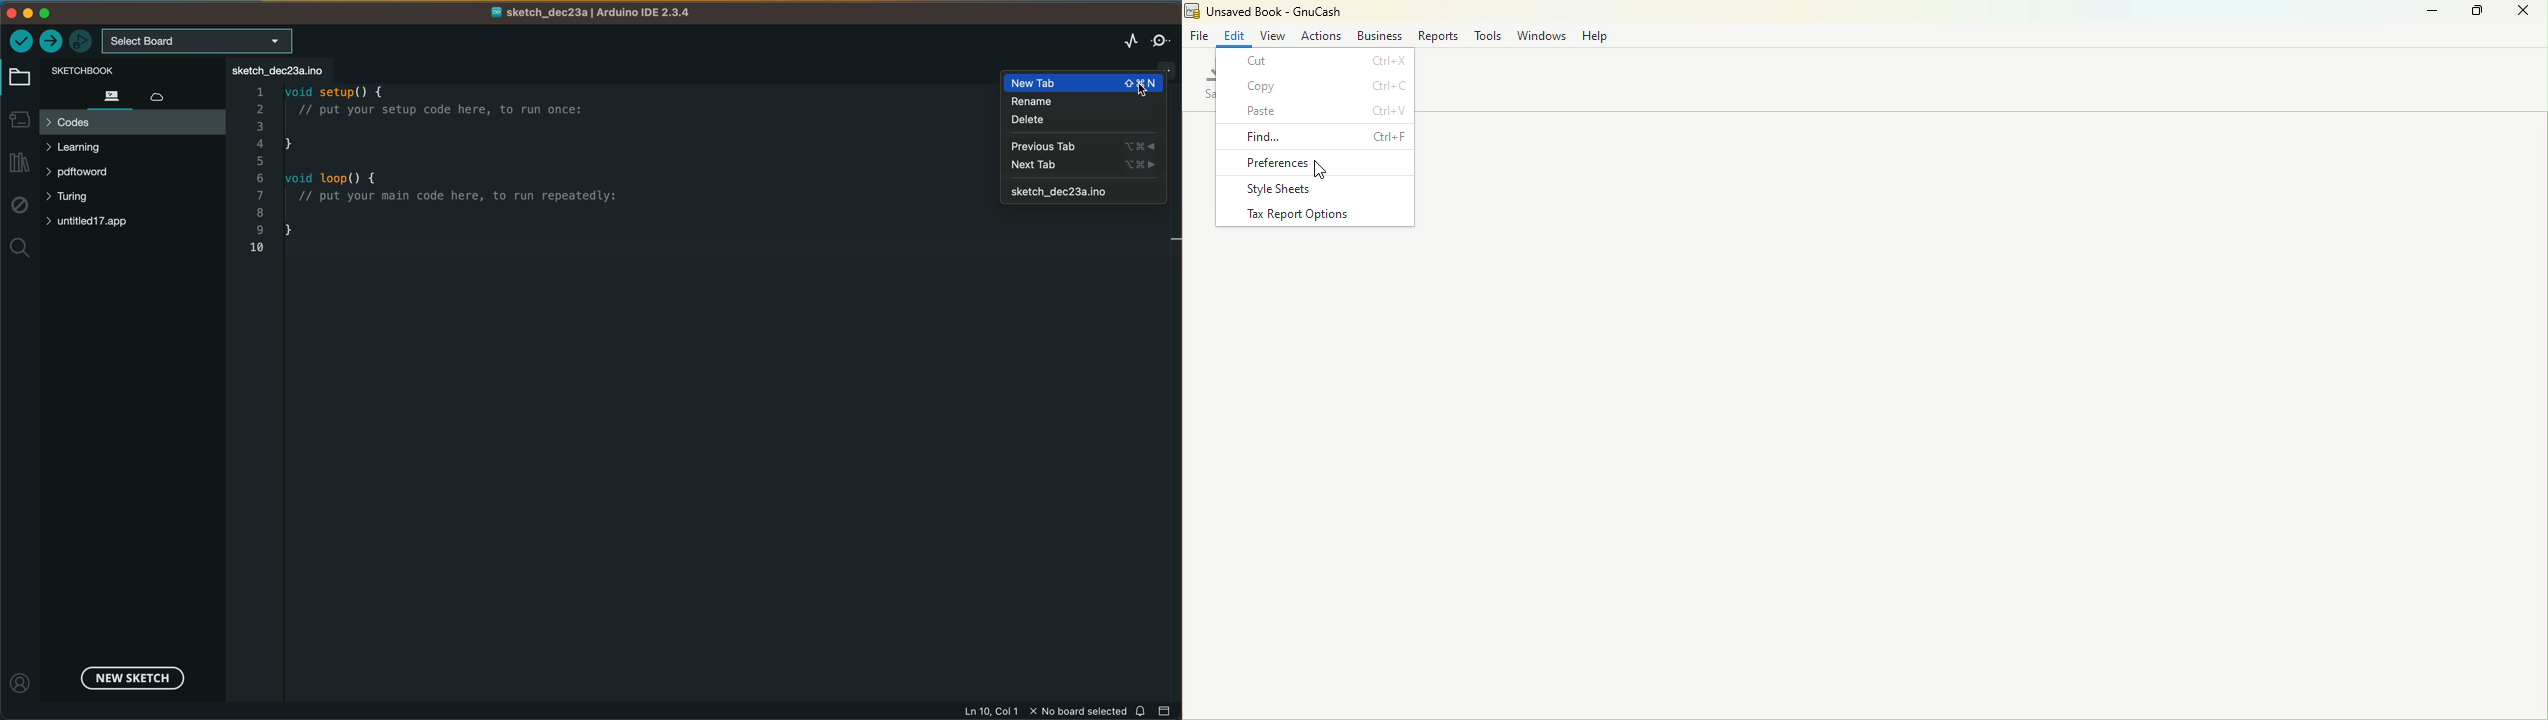 Image resolution: width=2548 pixels, height=728 pixels. What do you see at coordinates (1275, 35) in the screenshot?
I see `View` at bounding box center [1275, 35].